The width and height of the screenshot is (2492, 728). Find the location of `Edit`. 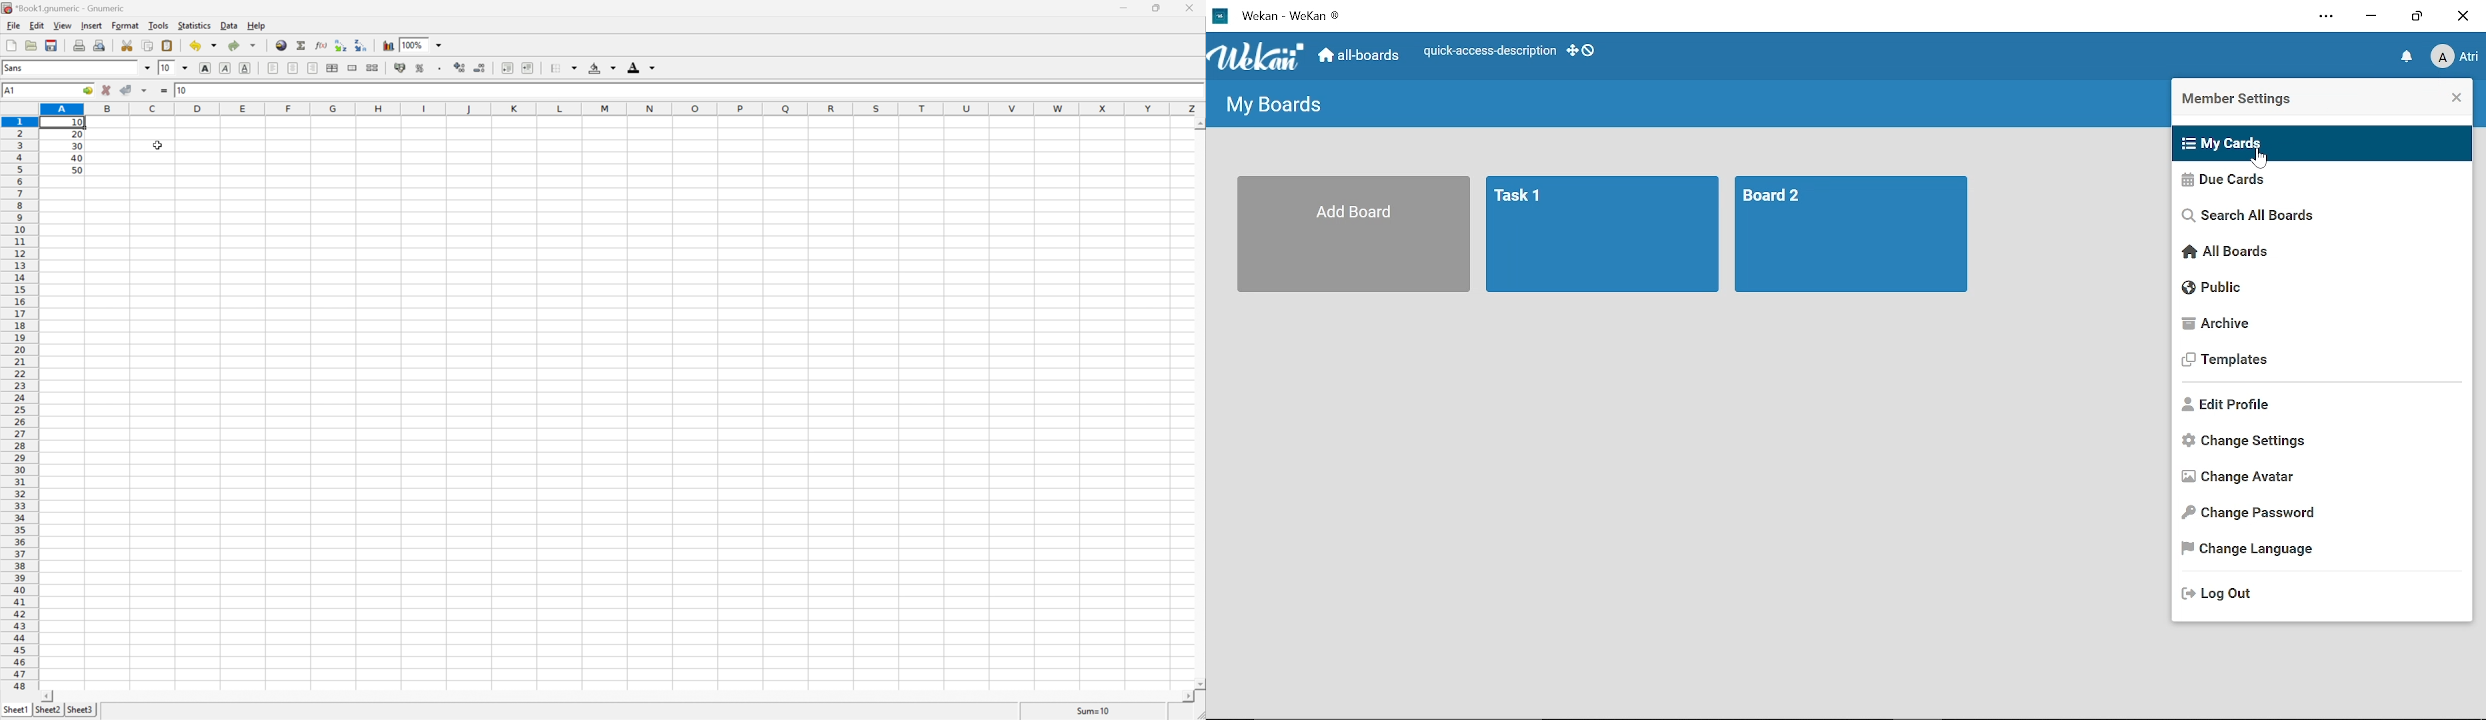

Edit is located at coordinates (37, 24).